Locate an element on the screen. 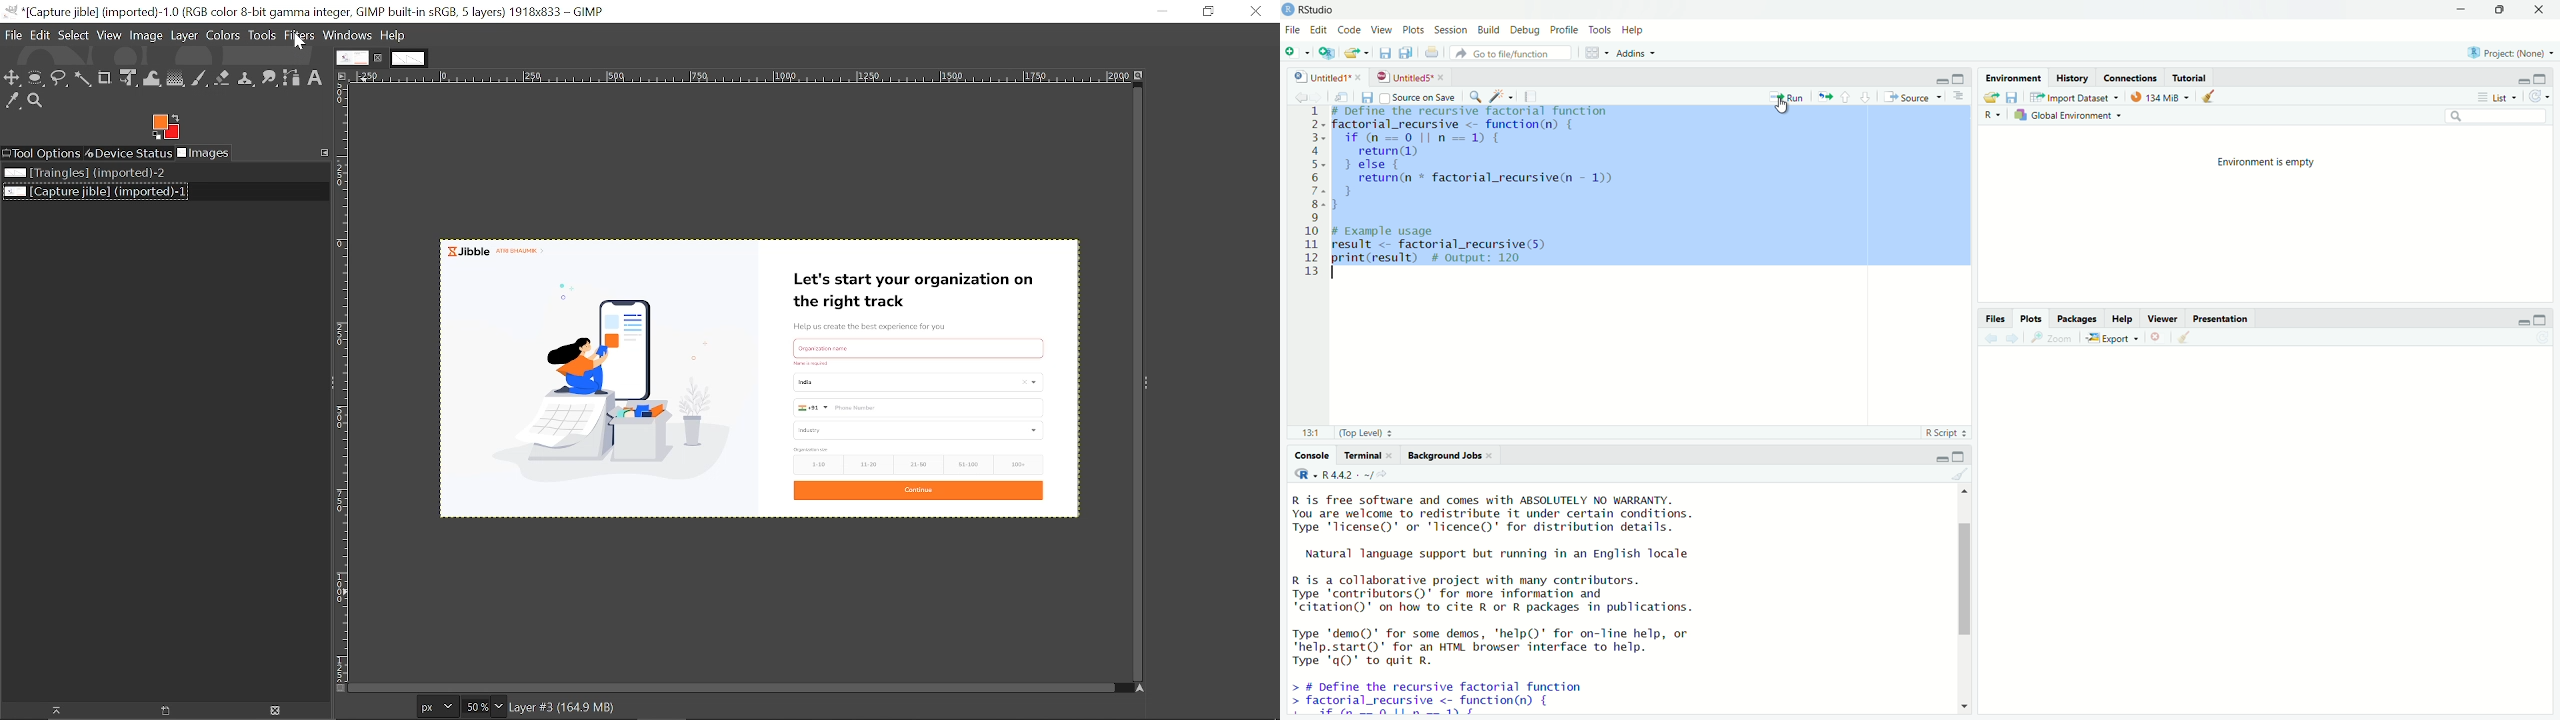 Image resolution: width=2576 pixels, height=728 pixels. Colors is located at coordinates (222, 35).